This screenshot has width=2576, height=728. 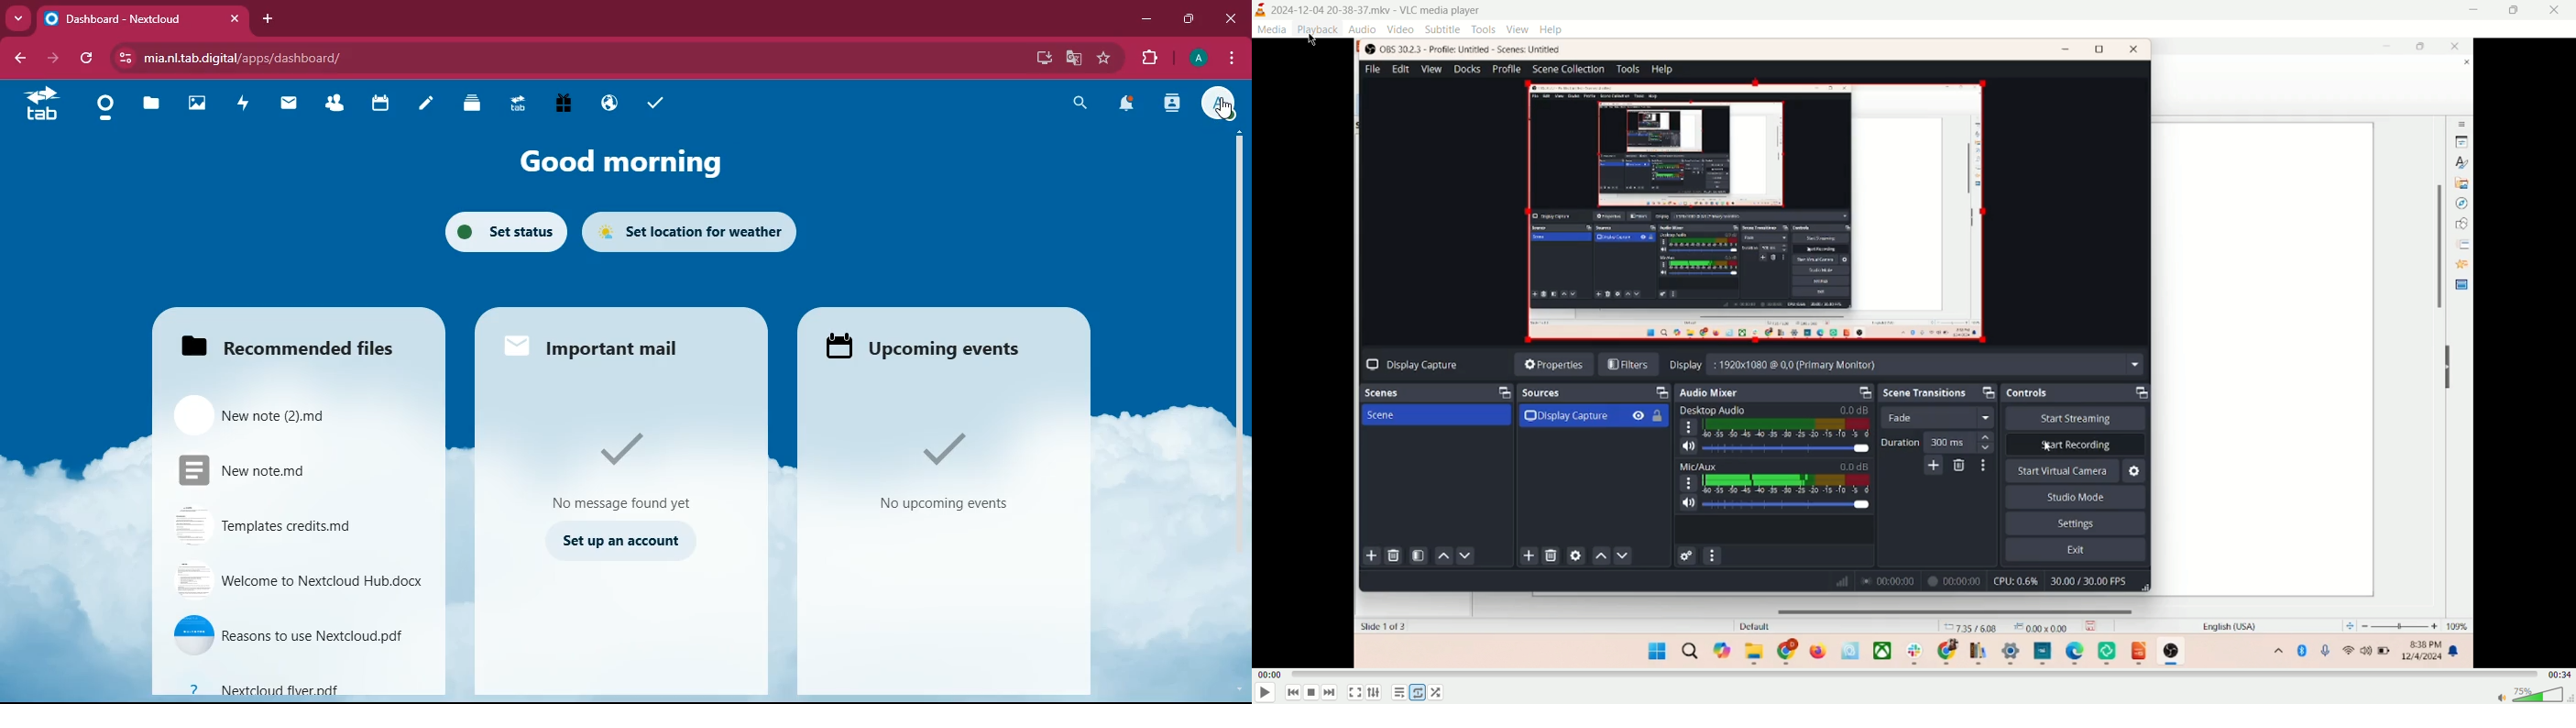 I want to click on home, so click(x=105, y=111).